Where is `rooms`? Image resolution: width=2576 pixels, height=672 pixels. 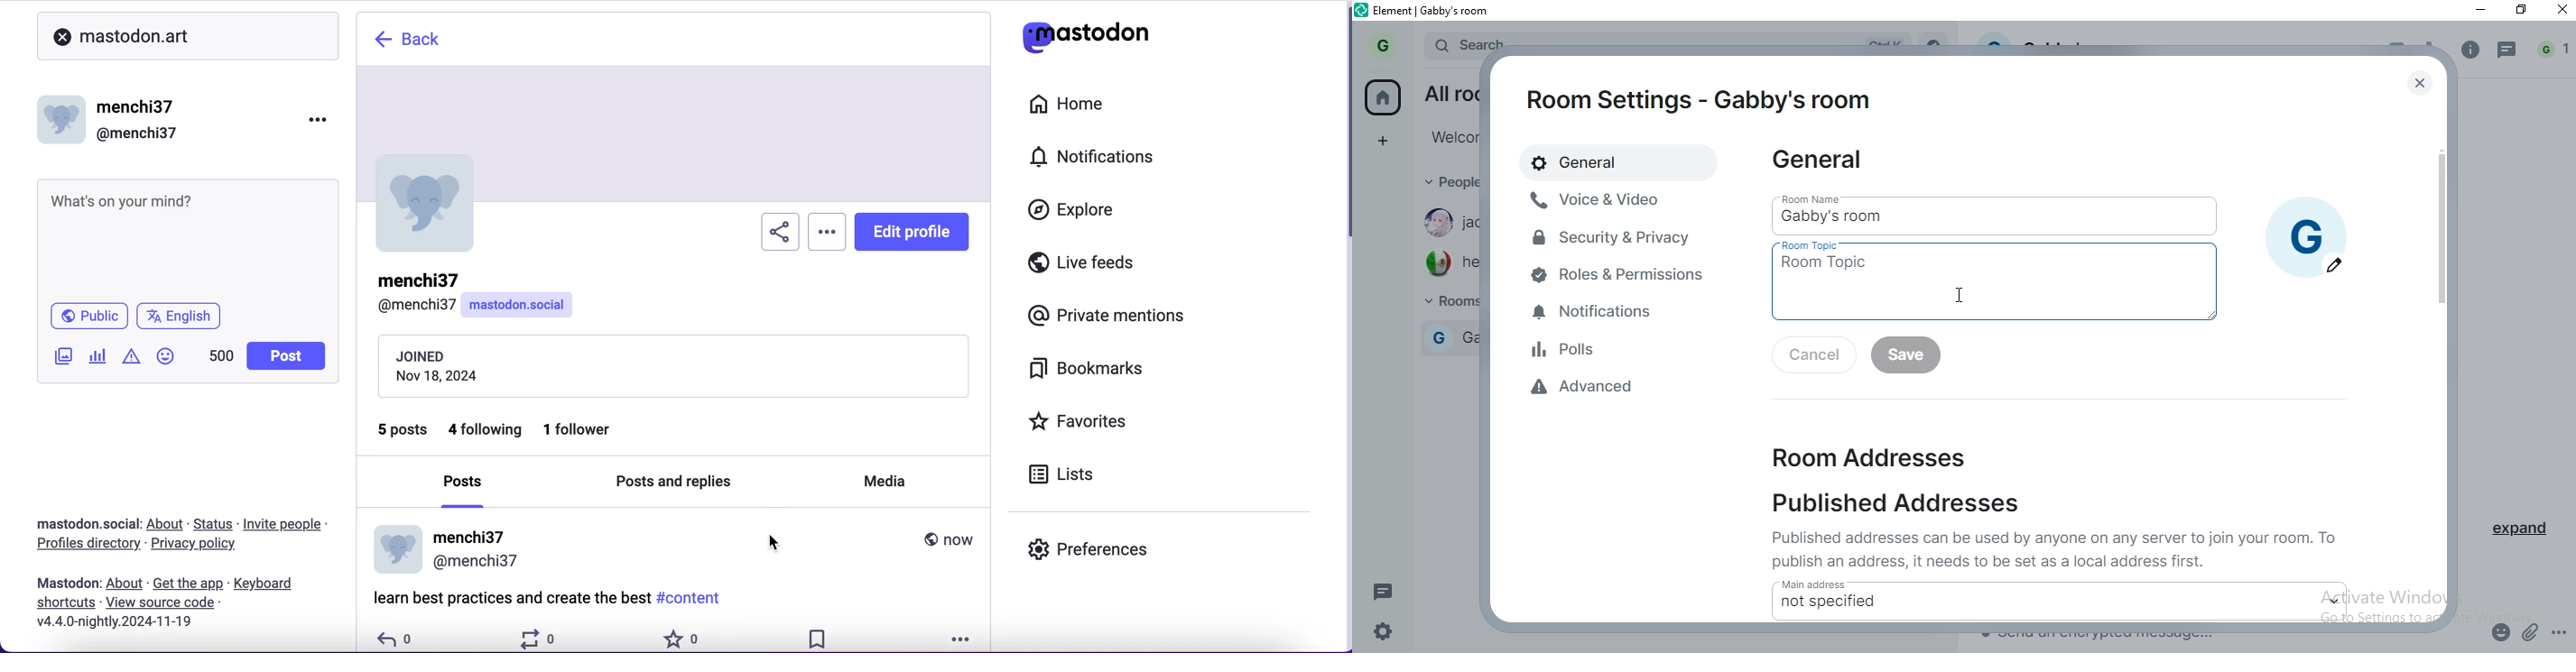 rooms is located at coordinates (1445, 303).